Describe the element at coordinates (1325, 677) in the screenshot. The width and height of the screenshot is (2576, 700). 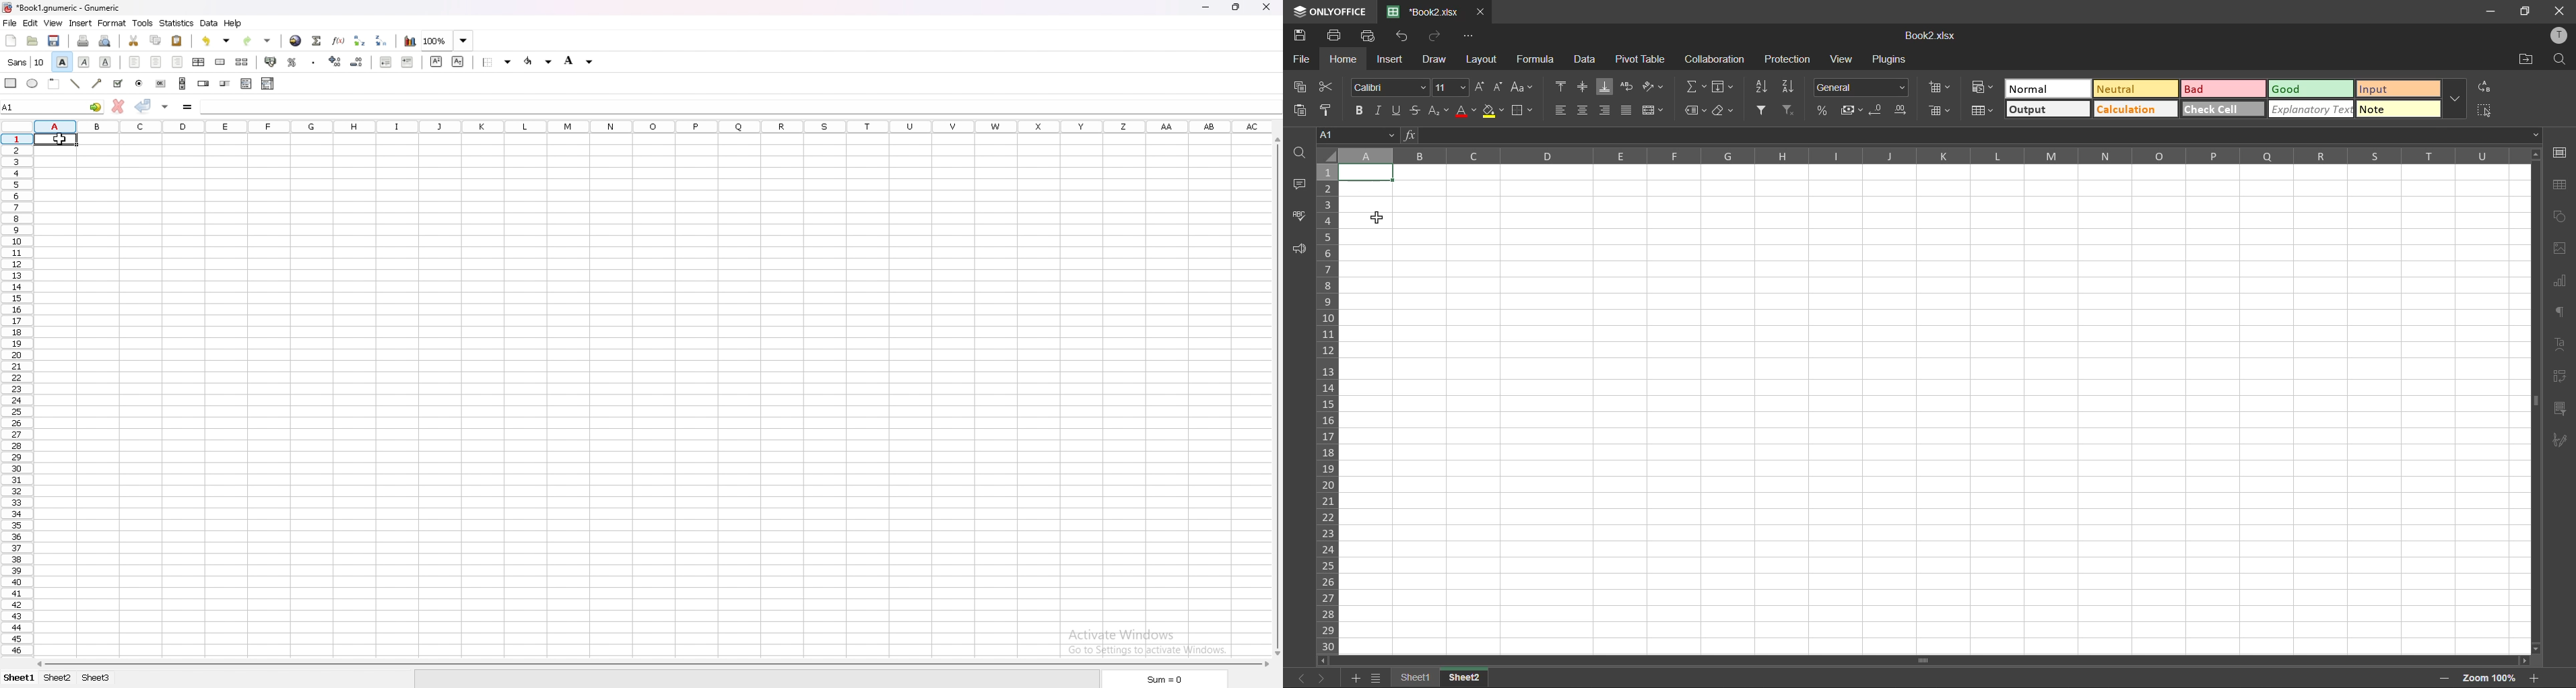
I see `next` at that location.